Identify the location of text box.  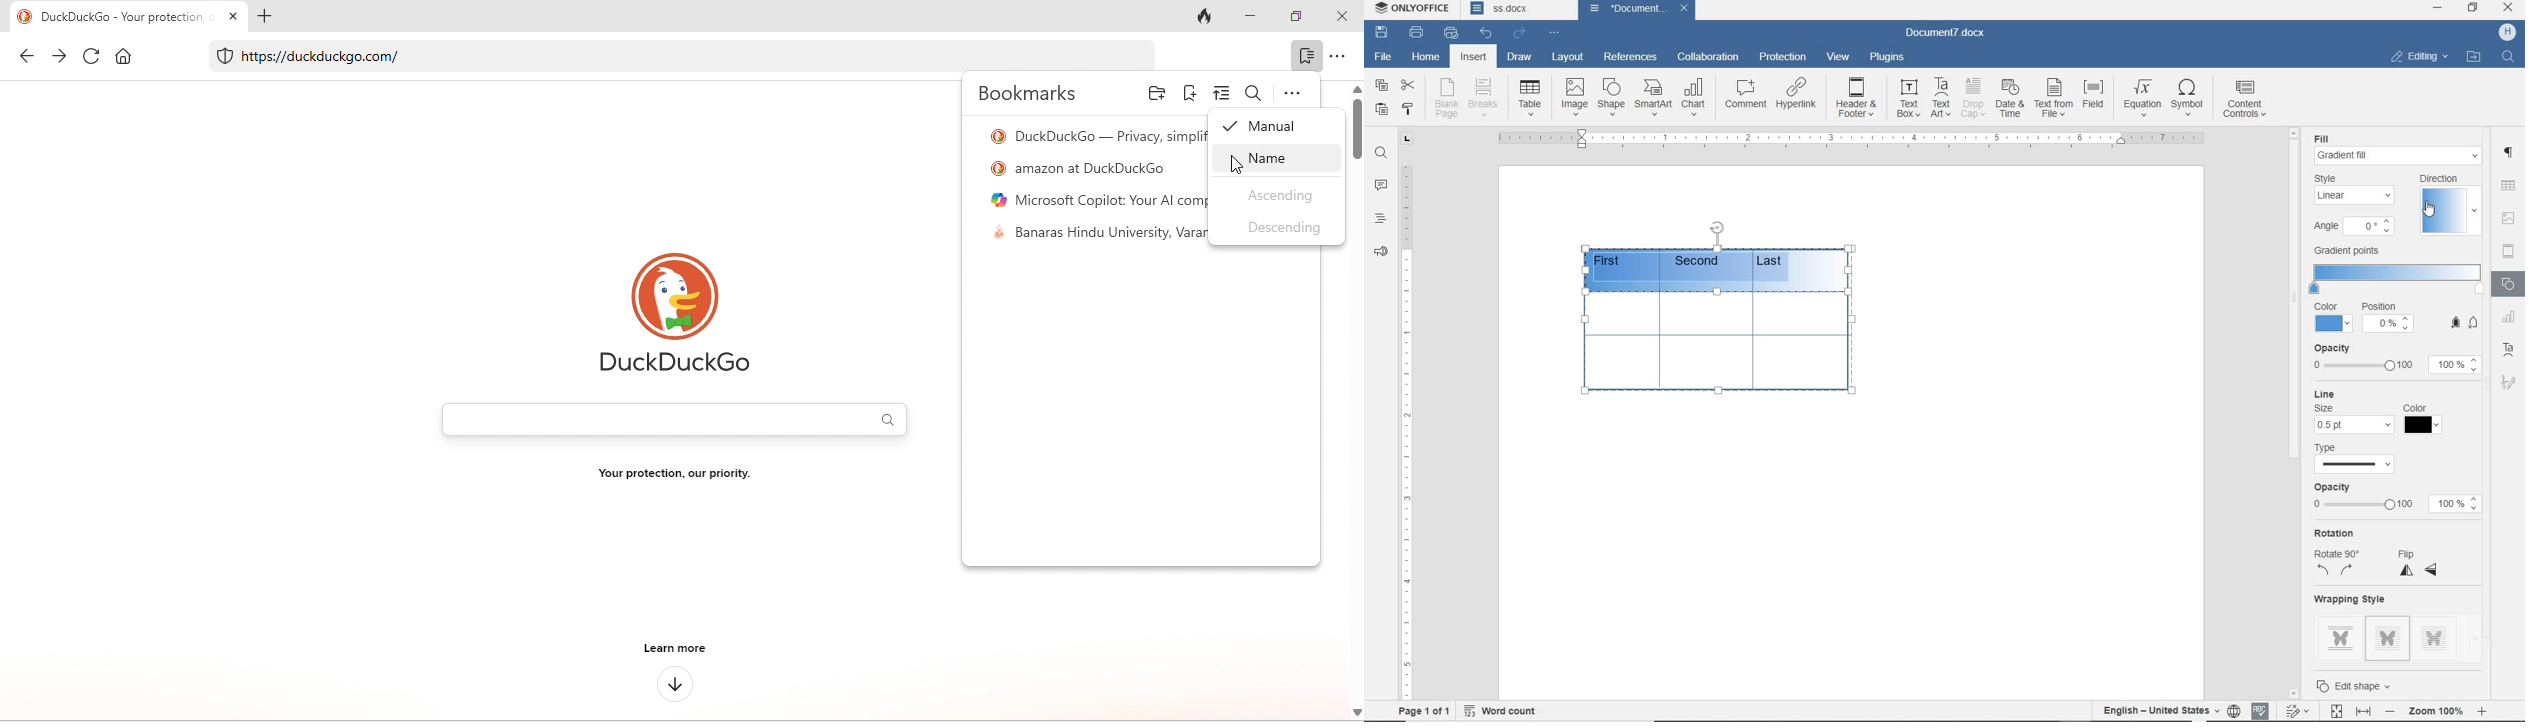
(1908, 98).